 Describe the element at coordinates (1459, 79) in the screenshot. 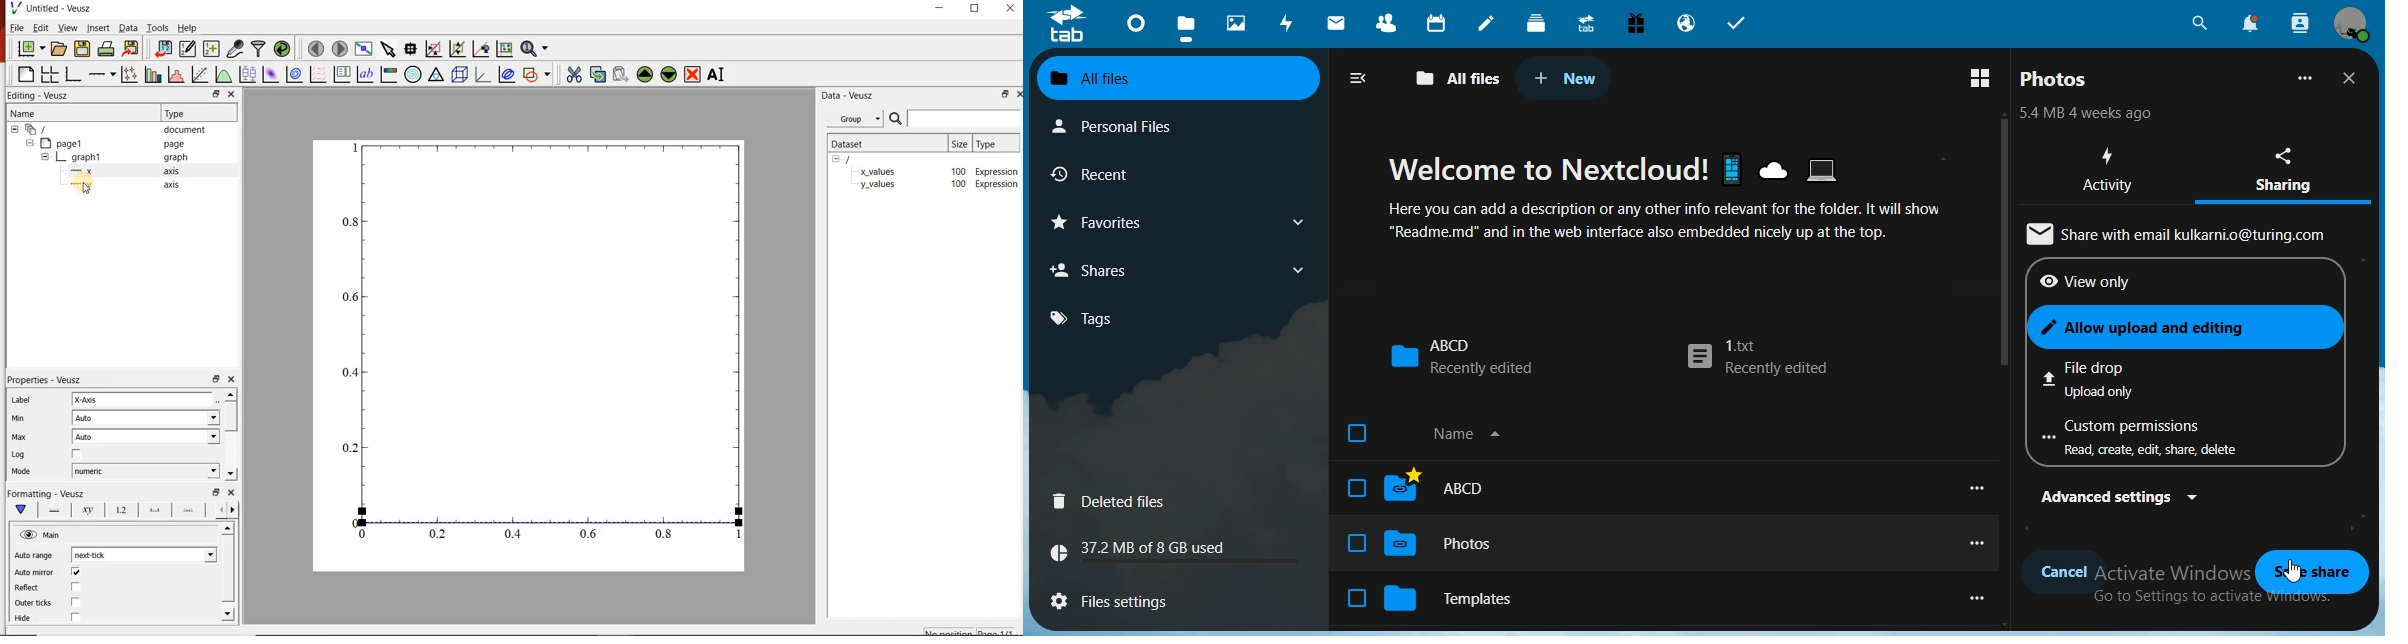

I see `all files` at that location.